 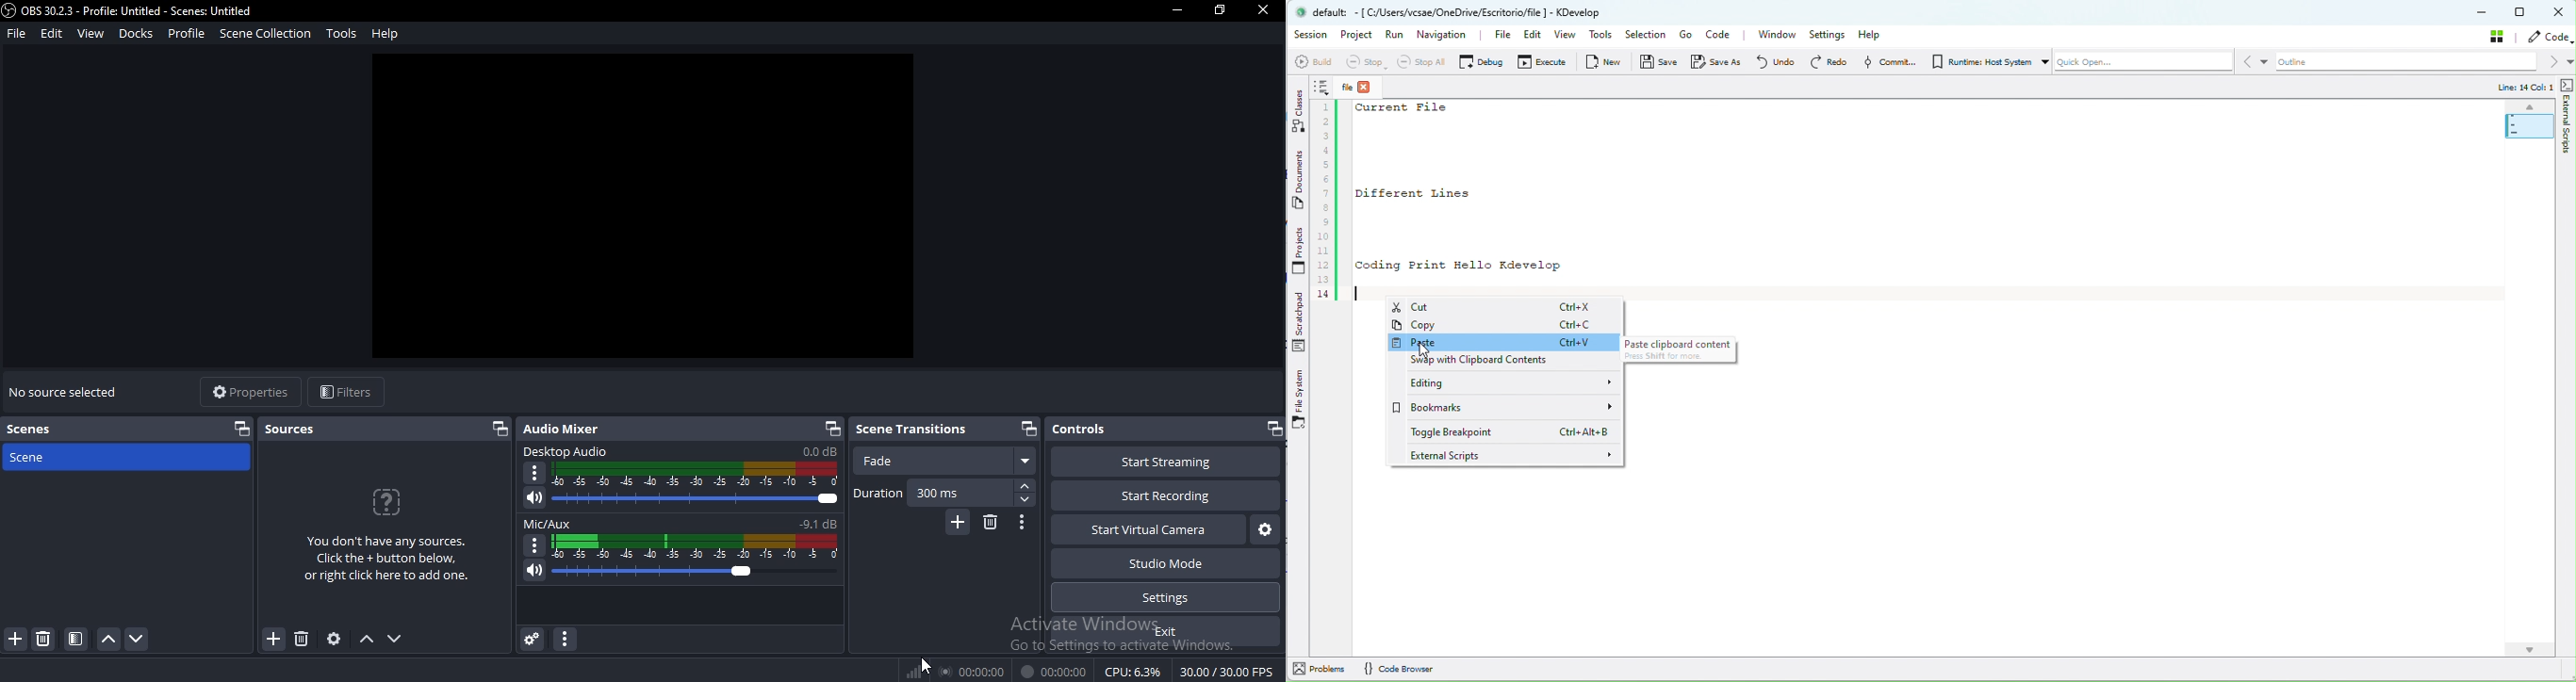 What do you see at coordinates (1660, 65) in the screenshot?
I see `Save` at bounding box center [1660, 65].